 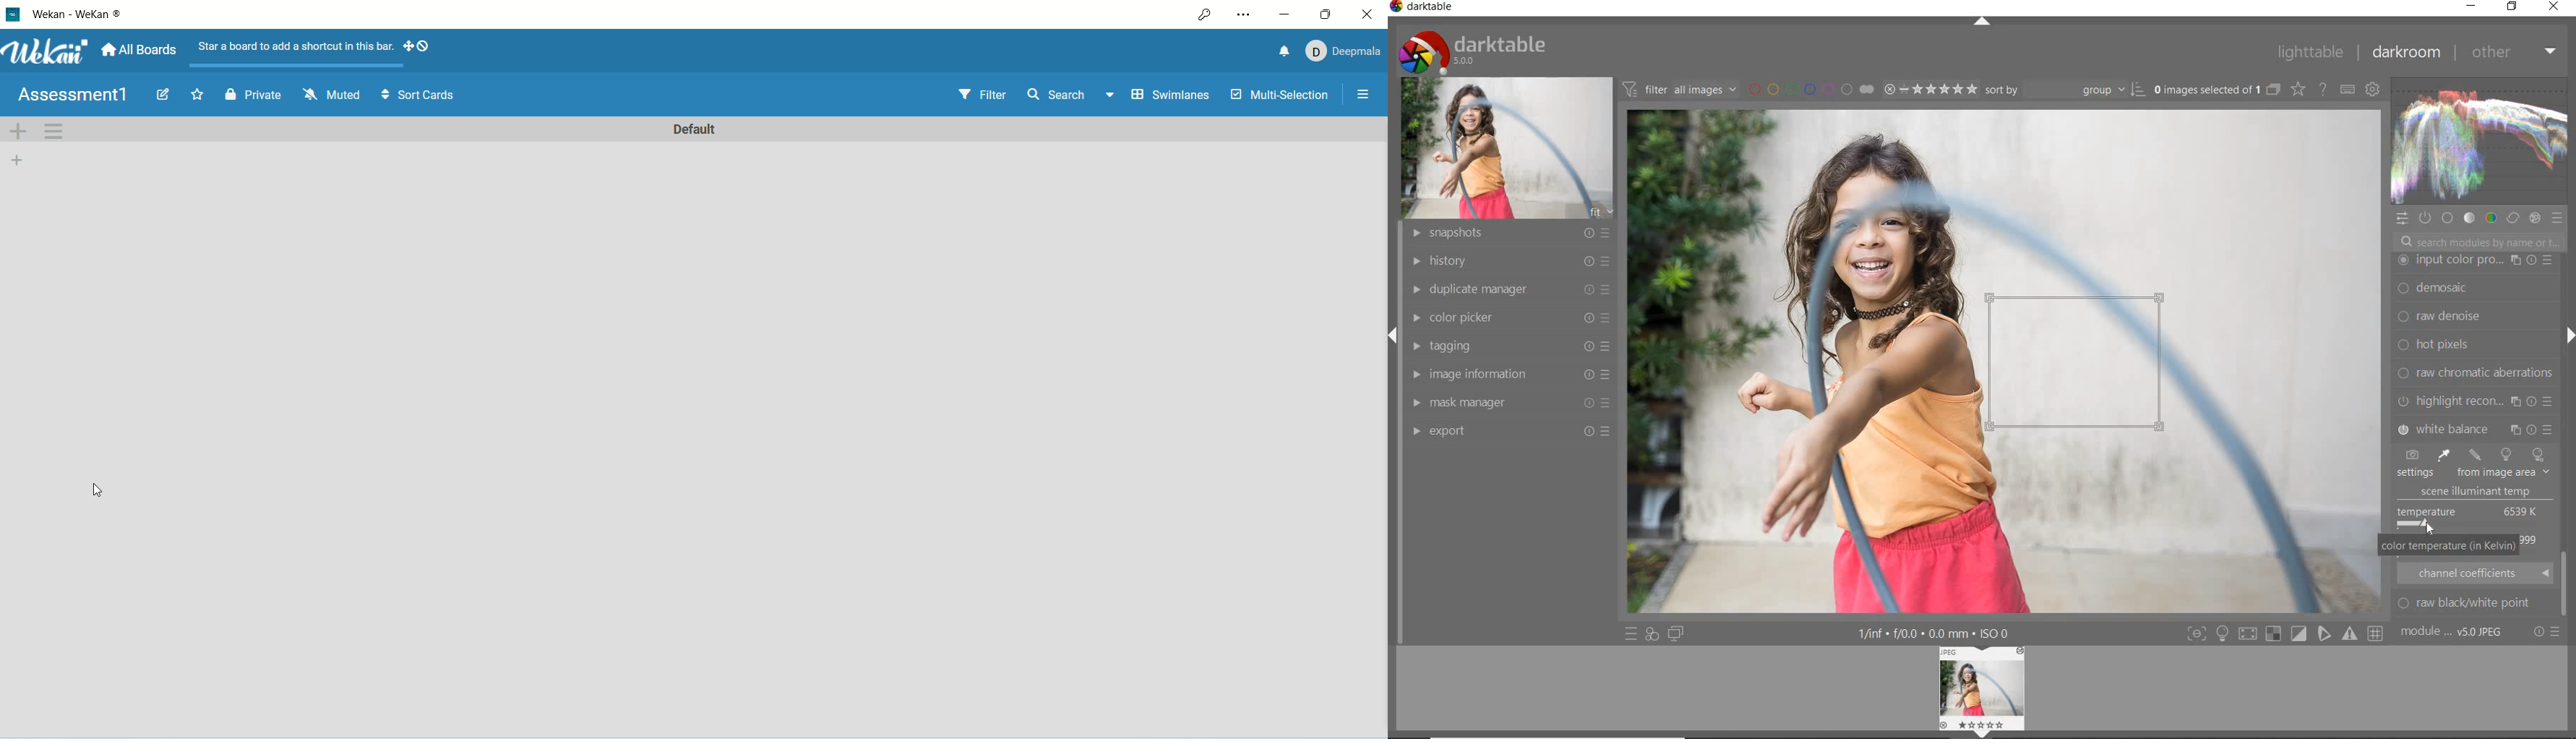 What do you see at coordinates (1506, 234) in the screenshot?
I see `snapshots` at bounding box center [1506, 234].